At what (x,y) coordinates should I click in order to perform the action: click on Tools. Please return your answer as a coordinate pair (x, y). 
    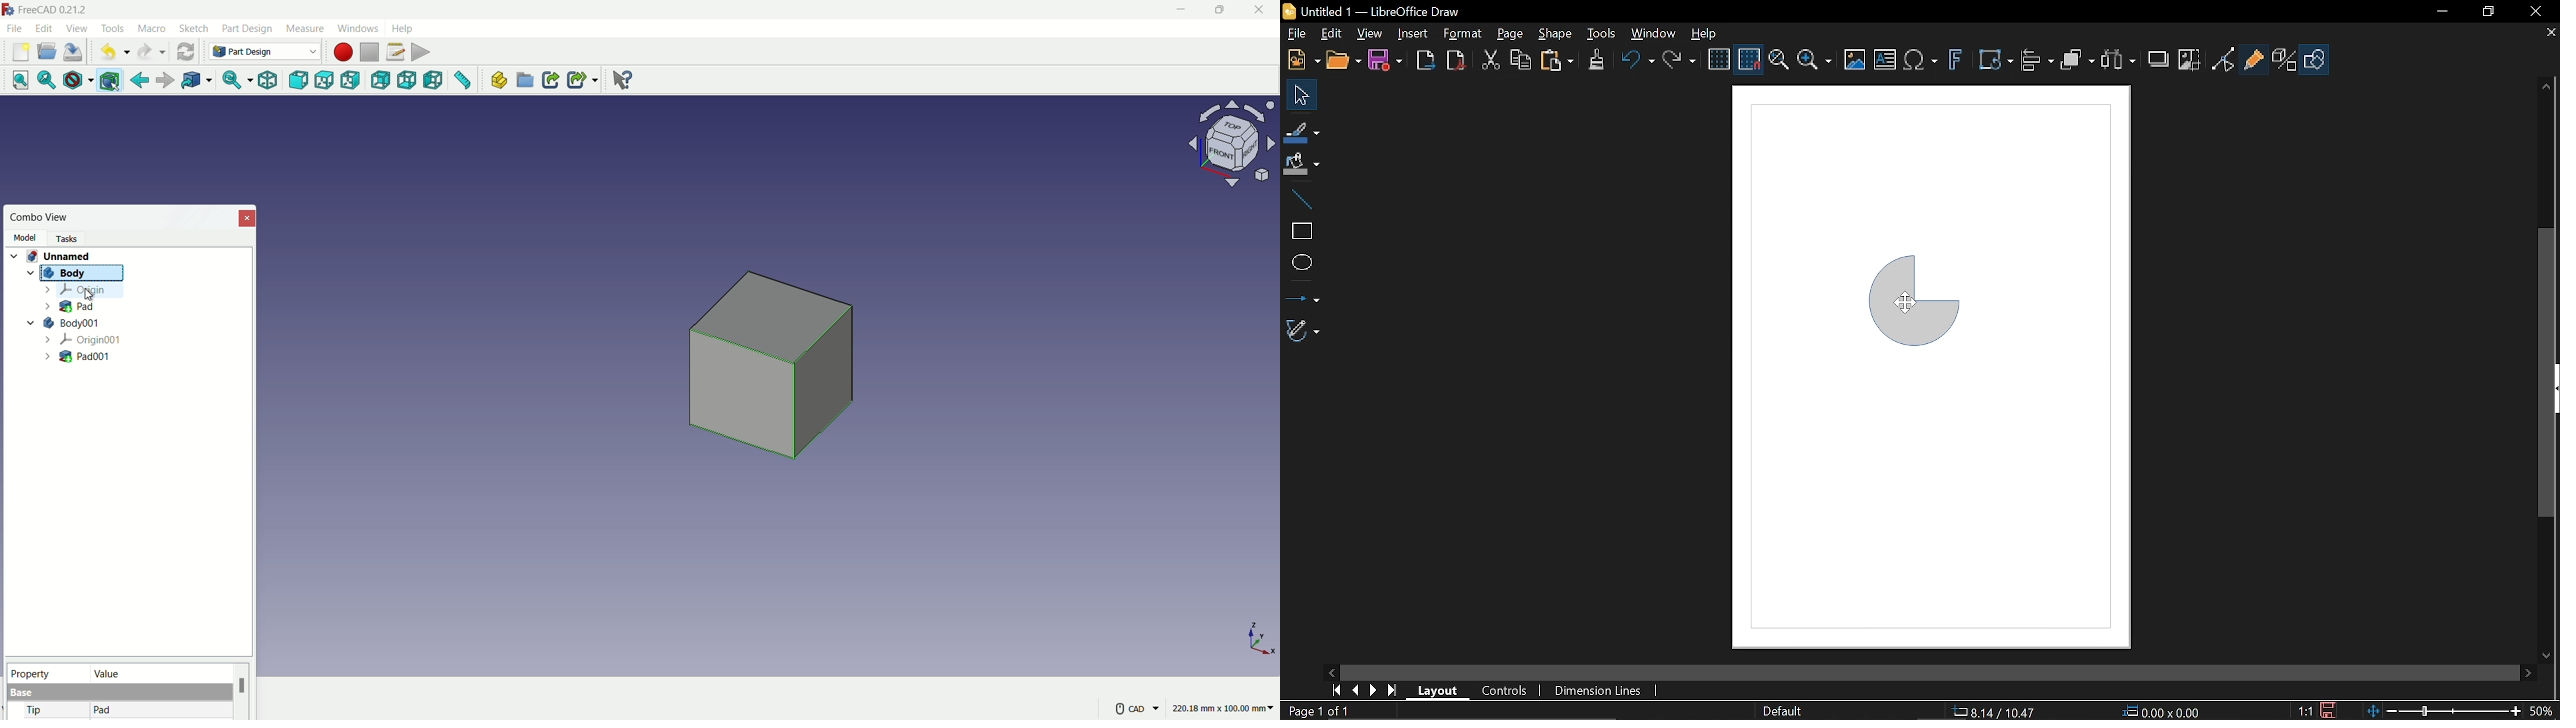
    Looking at the image, I should click on (1602, 34).